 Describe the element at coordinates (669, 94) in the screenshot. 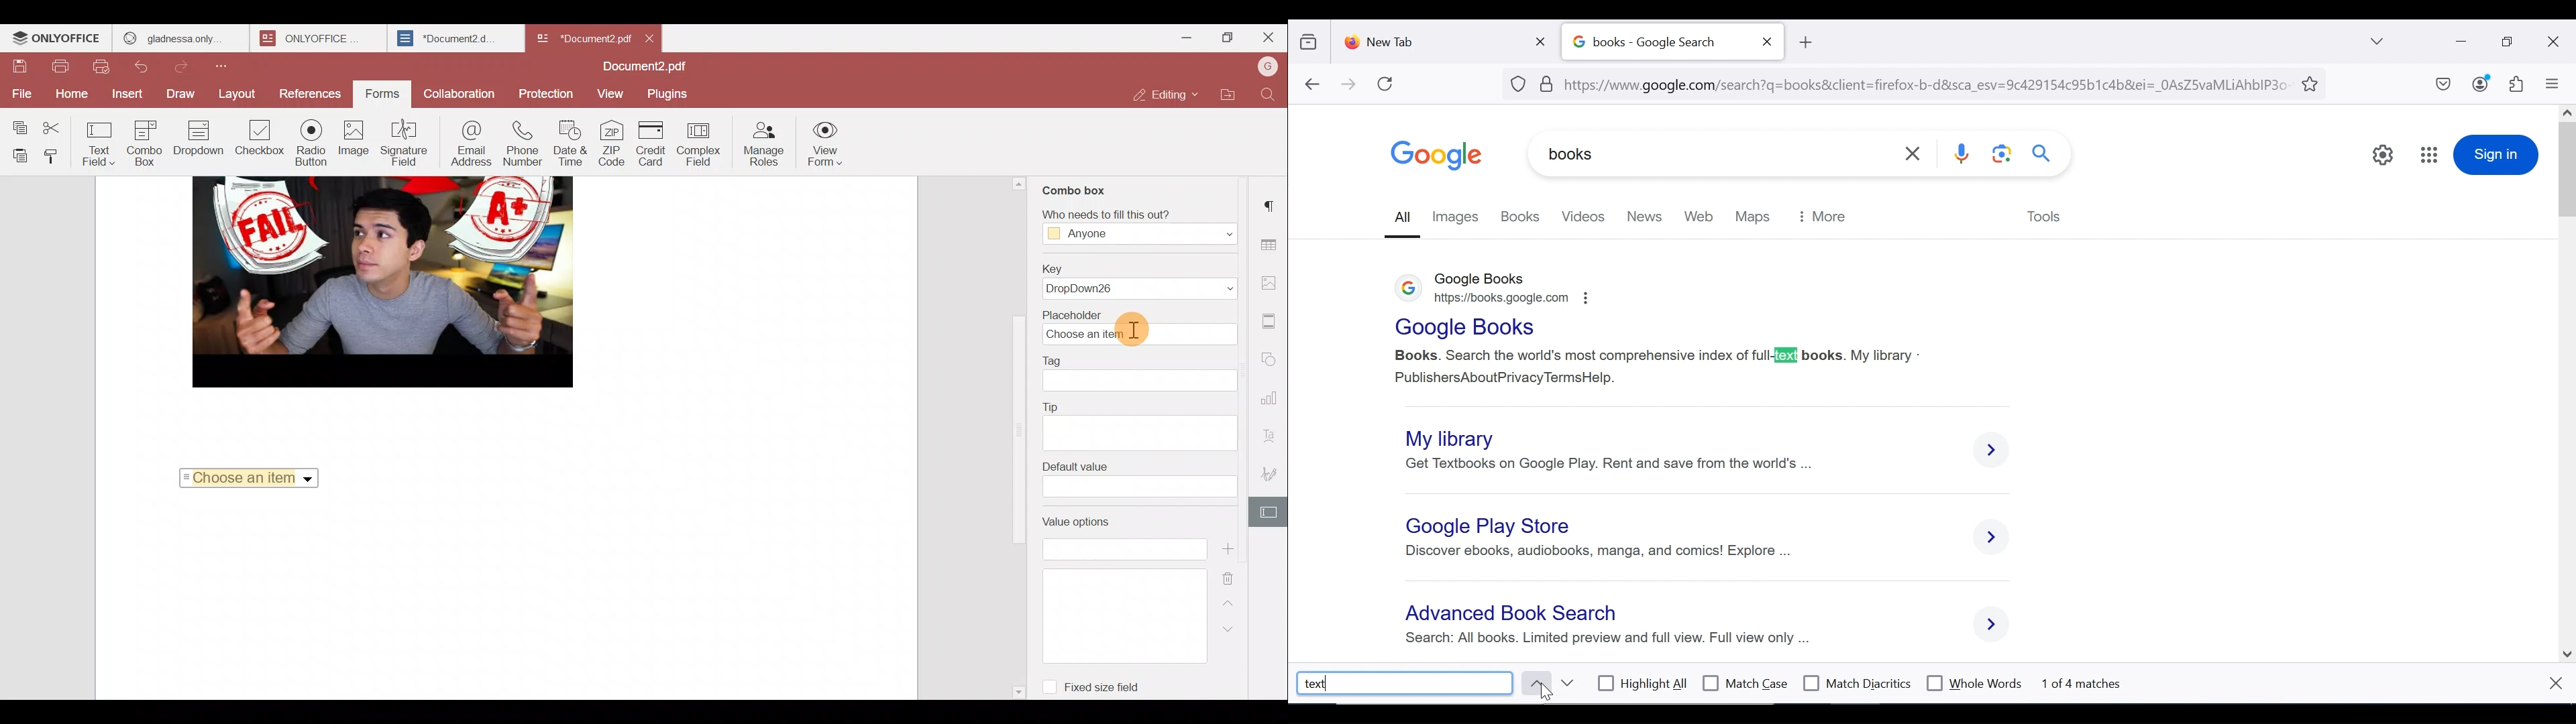

I see `Plugins` at that location.